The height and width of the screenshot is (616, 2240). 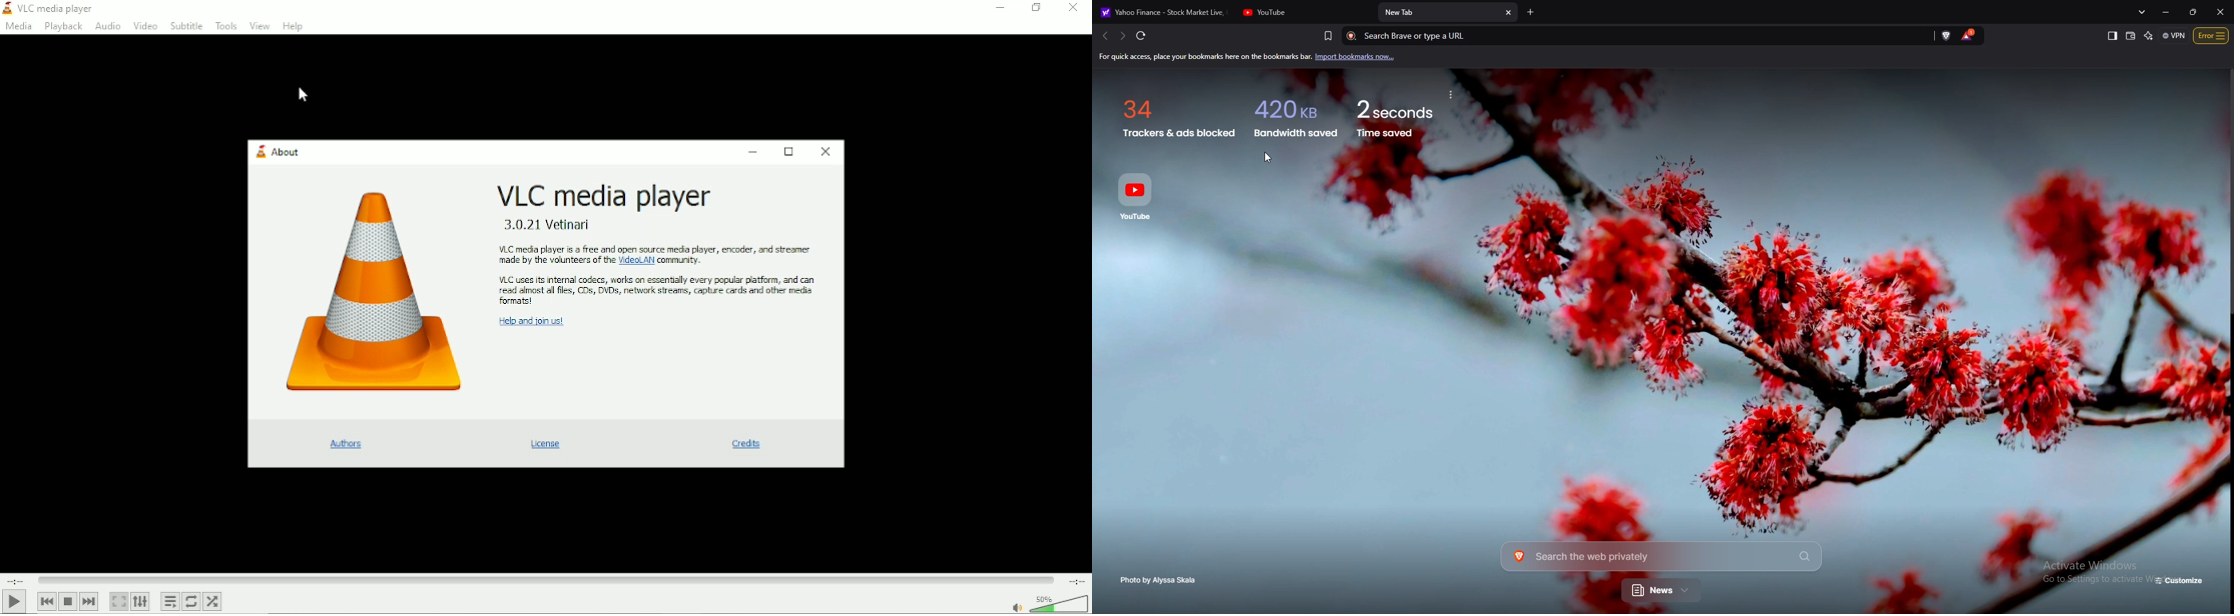 I want to click on made by the volunteers of the, so click(x=557, y=262).